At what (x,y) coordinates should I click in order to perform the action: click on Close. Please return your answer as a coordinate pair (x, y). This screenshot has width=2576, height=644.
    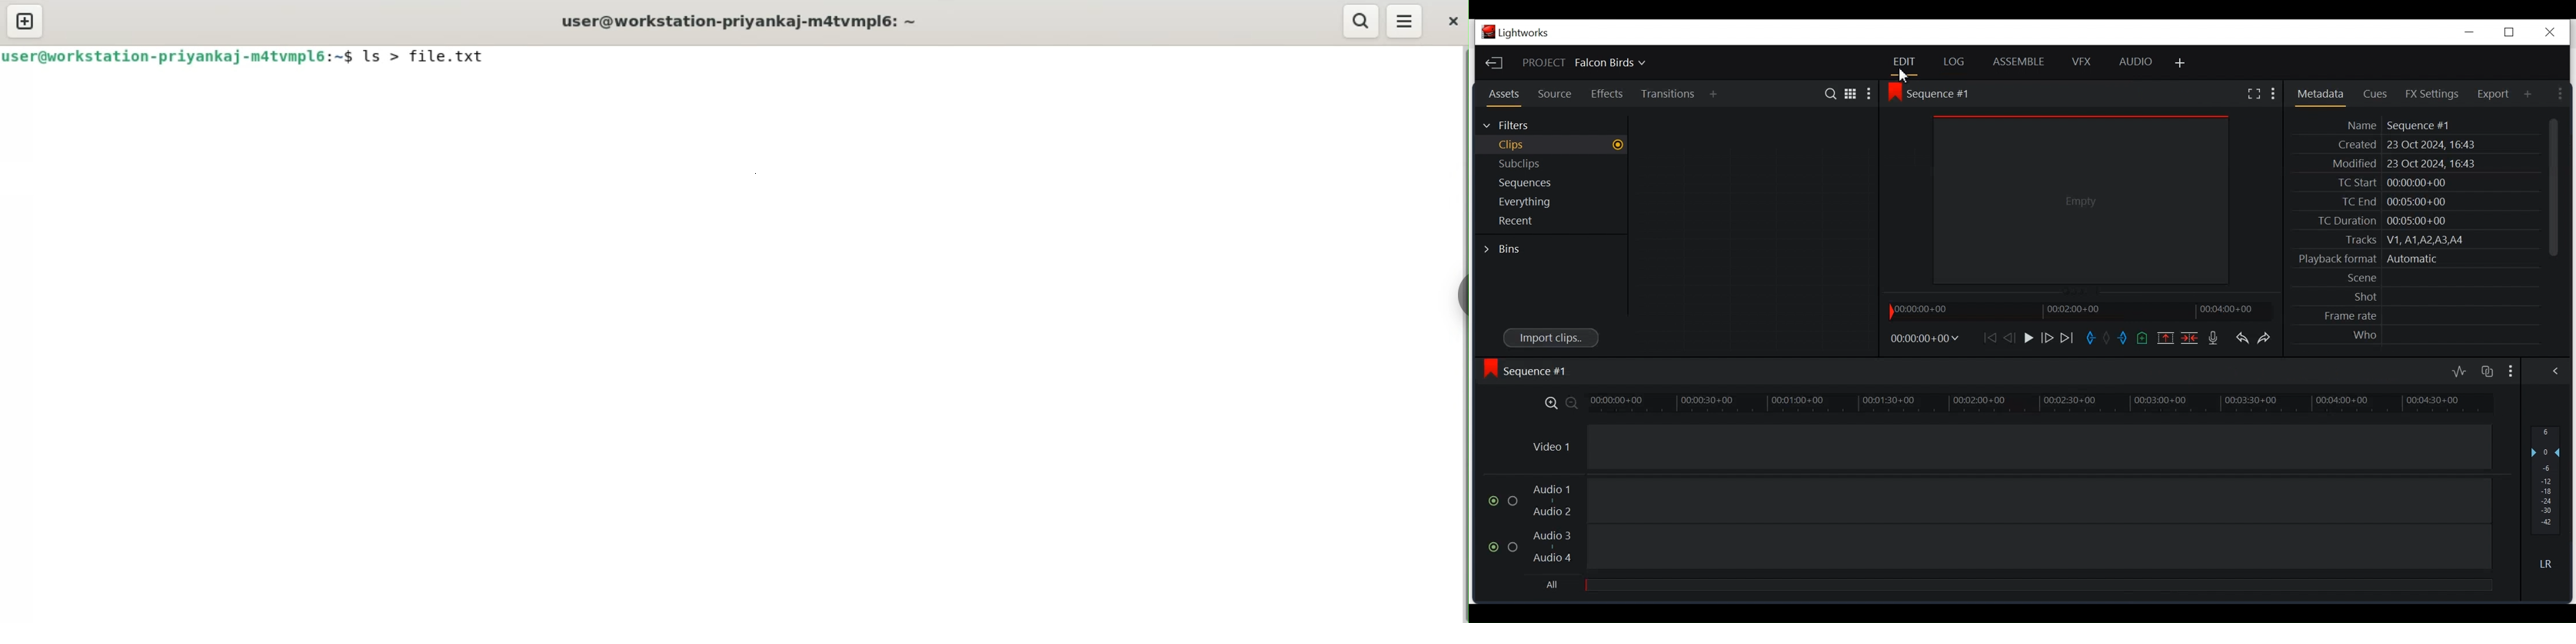
    Looking at the image, I should click on (2549, 30).